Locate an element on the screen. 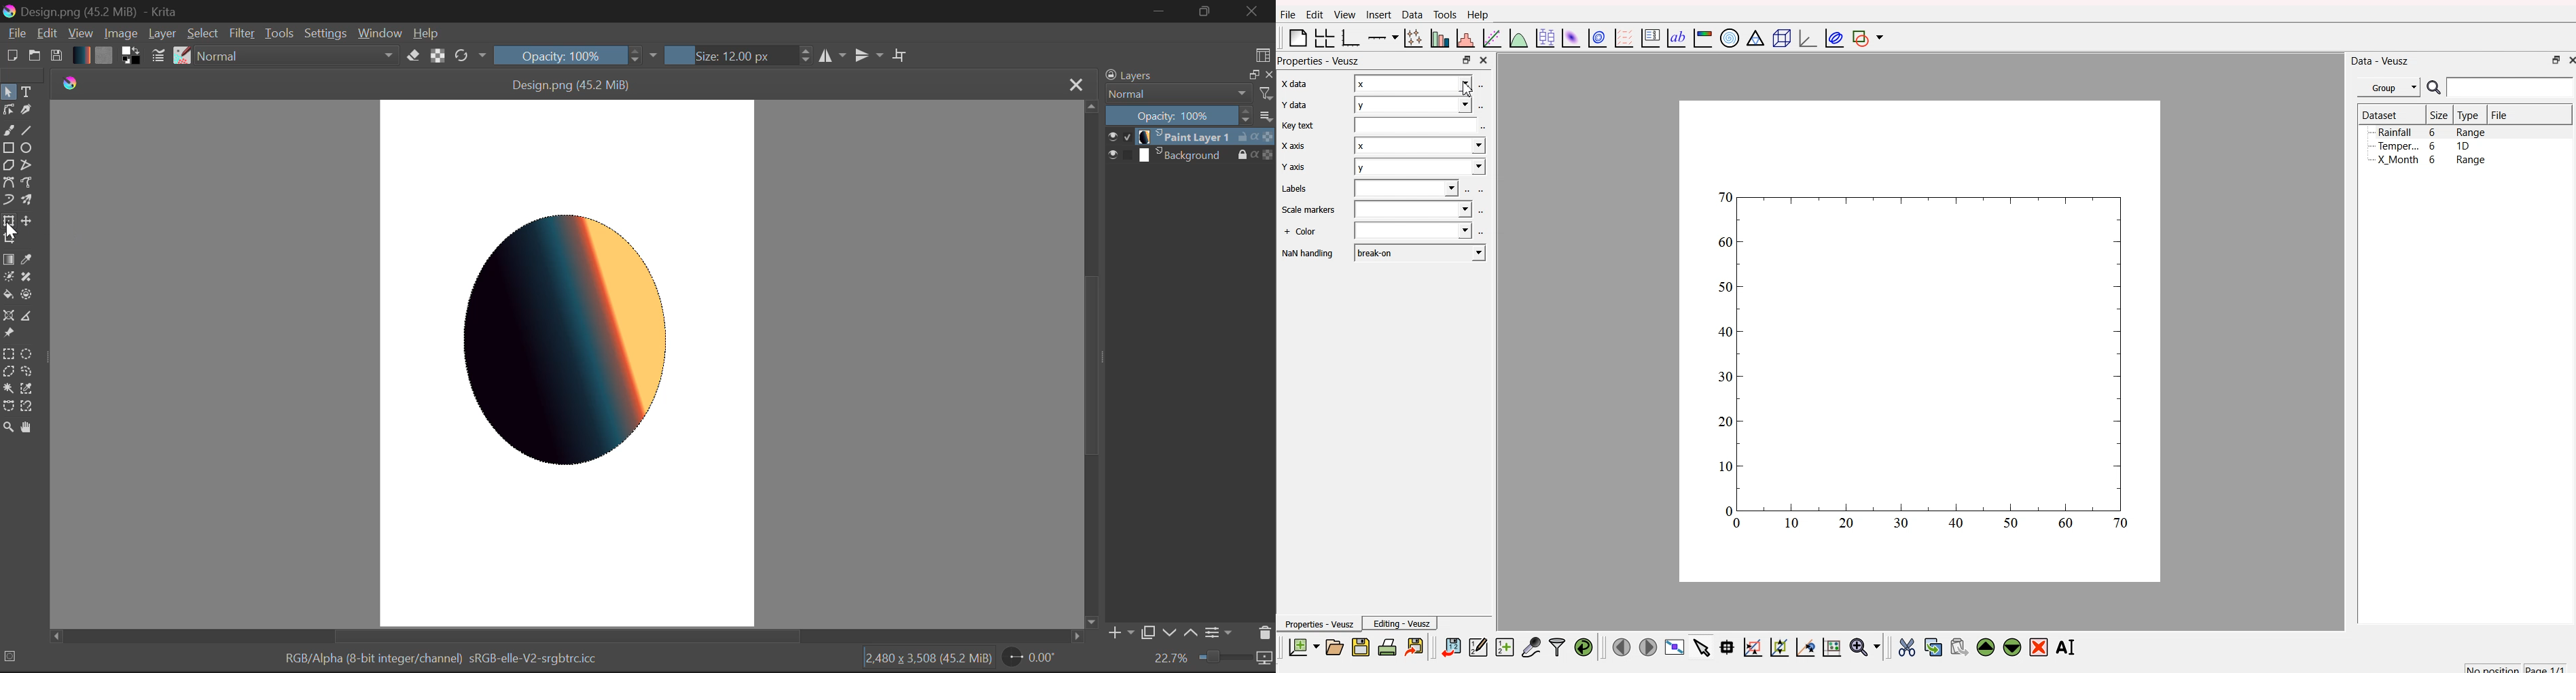 This screenshot has width=2576, height=700. 2480 x 3,508 (45.2mb) is located at coordinates (928, 662).